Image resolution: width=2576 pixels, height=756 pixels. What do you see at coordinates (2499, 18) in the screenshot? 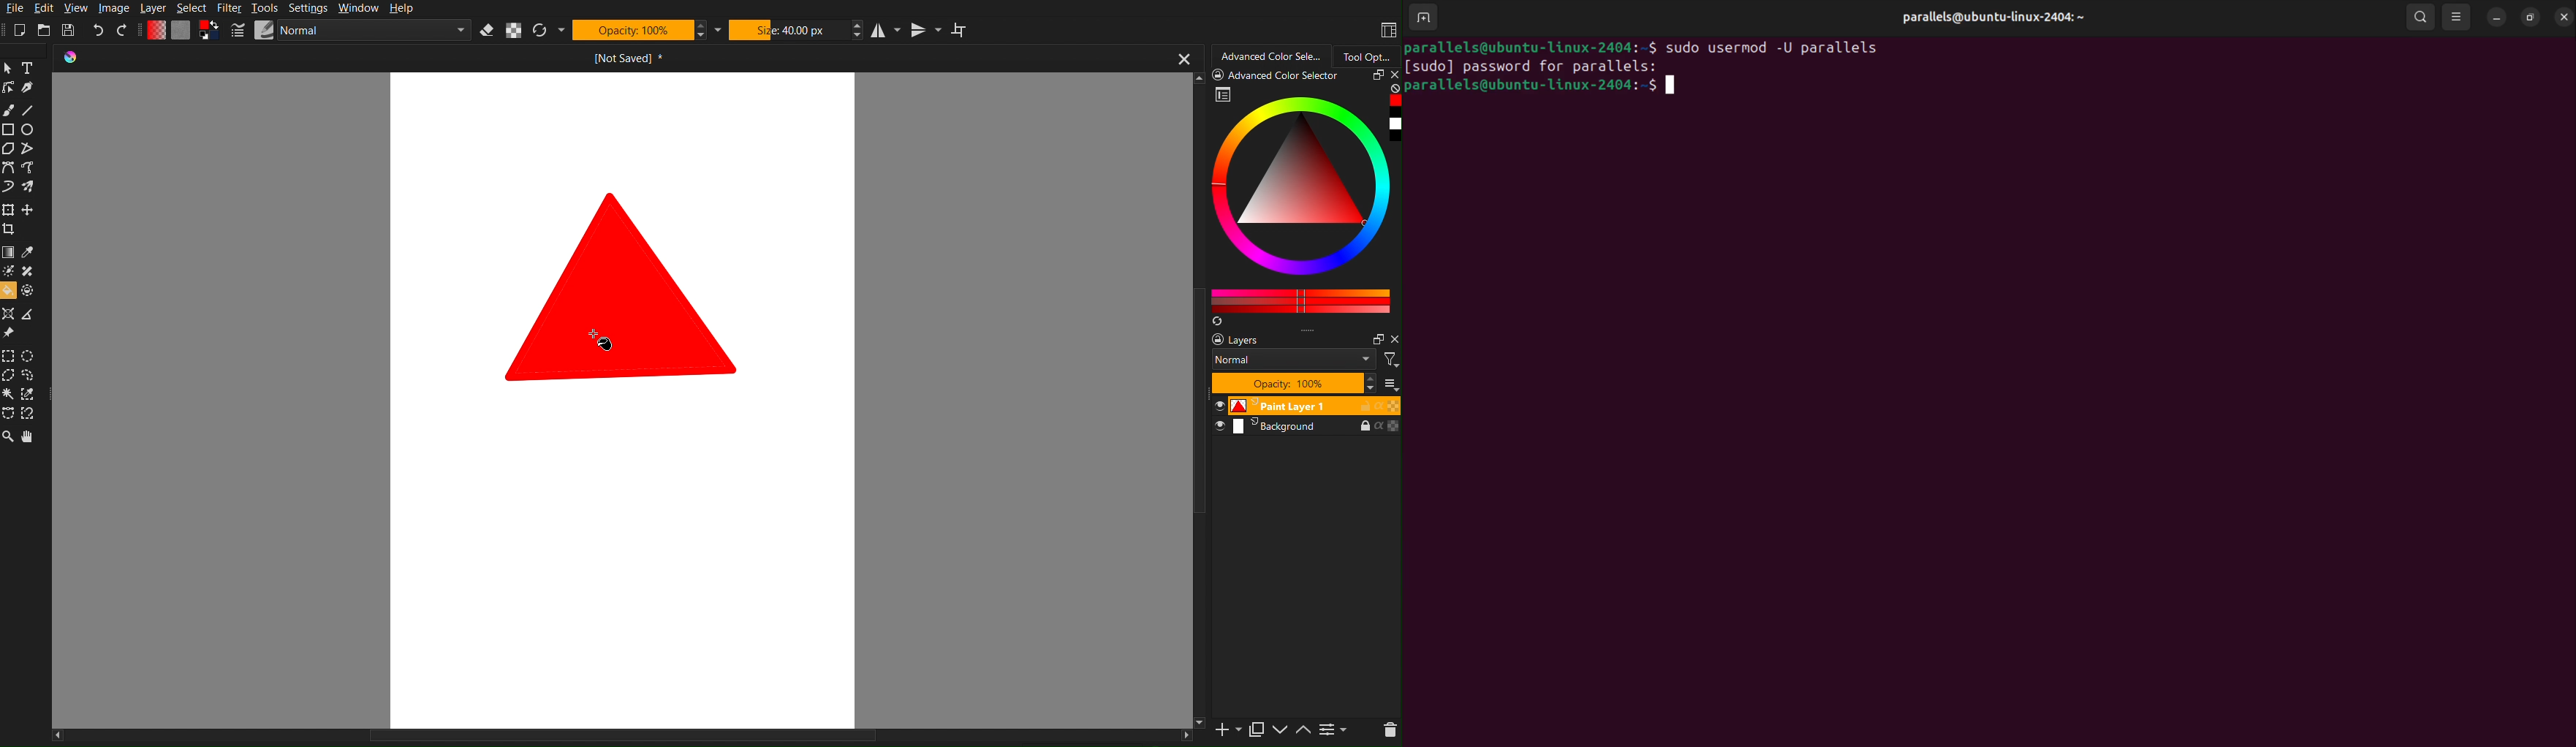
I see `minimize` at bounding box center [2499, 18].